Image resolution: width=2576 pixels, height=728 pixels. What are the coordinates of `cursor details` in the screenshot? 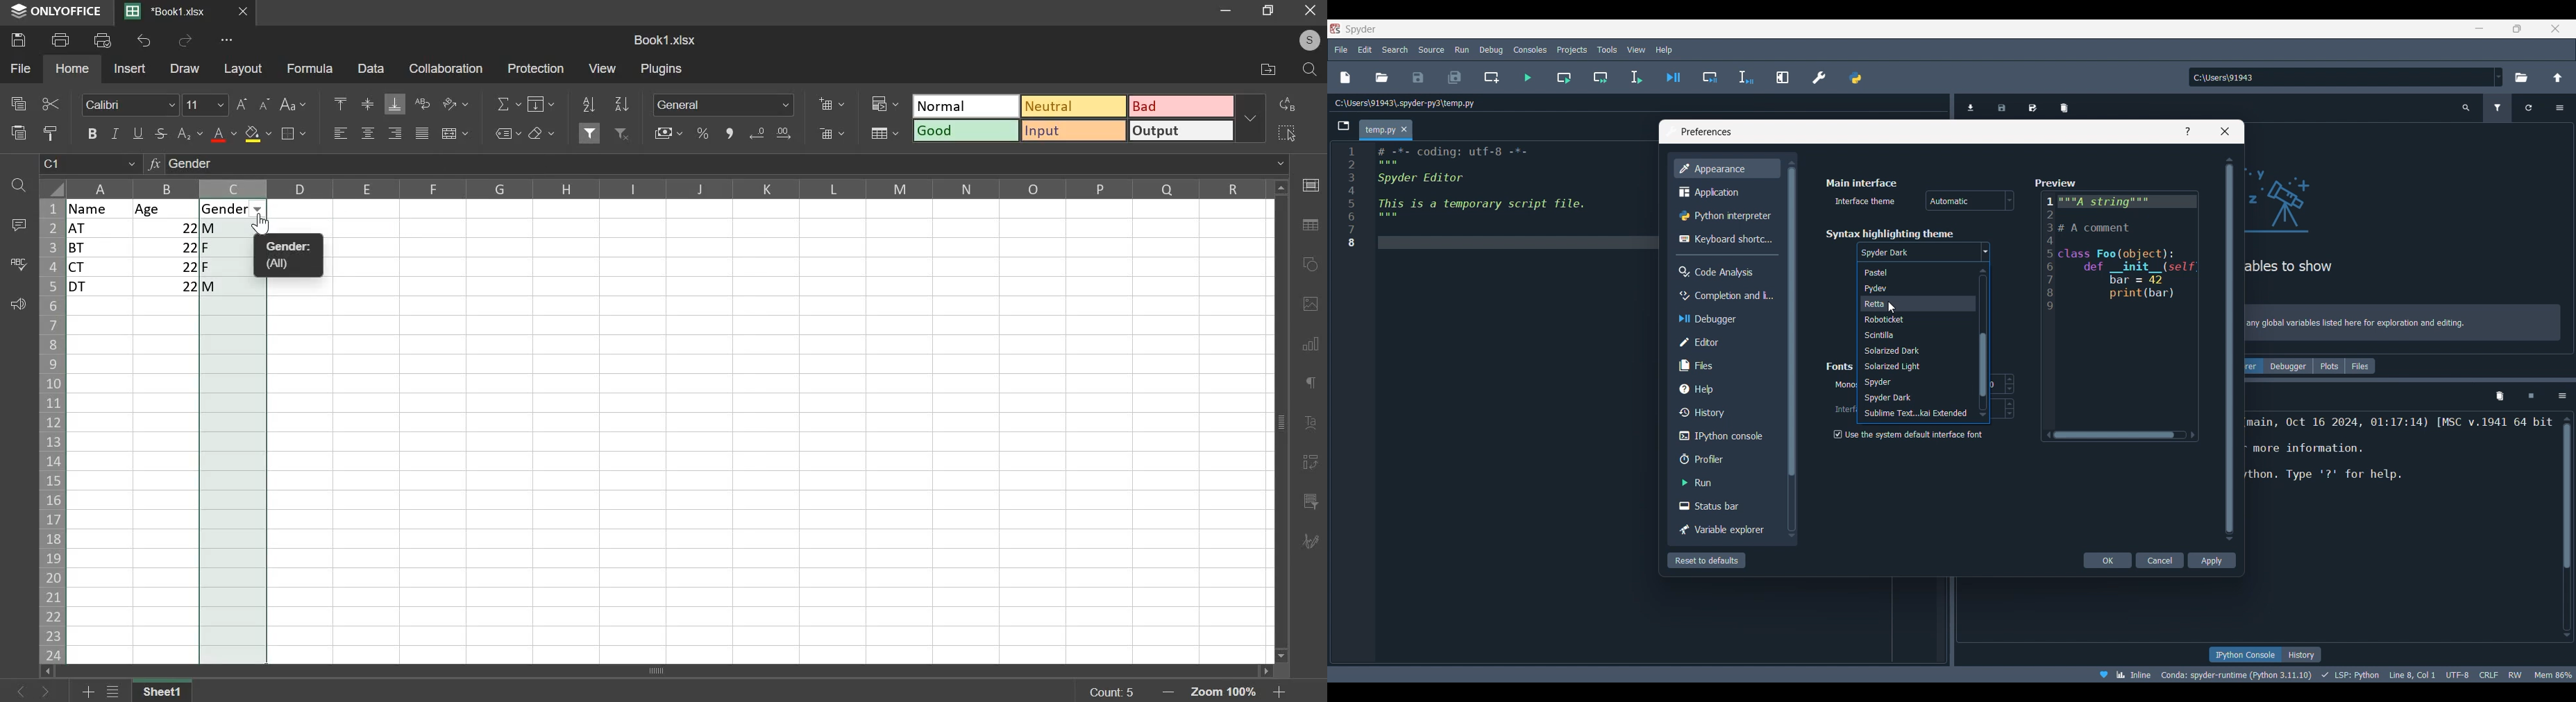 It's located at (2411, 673).